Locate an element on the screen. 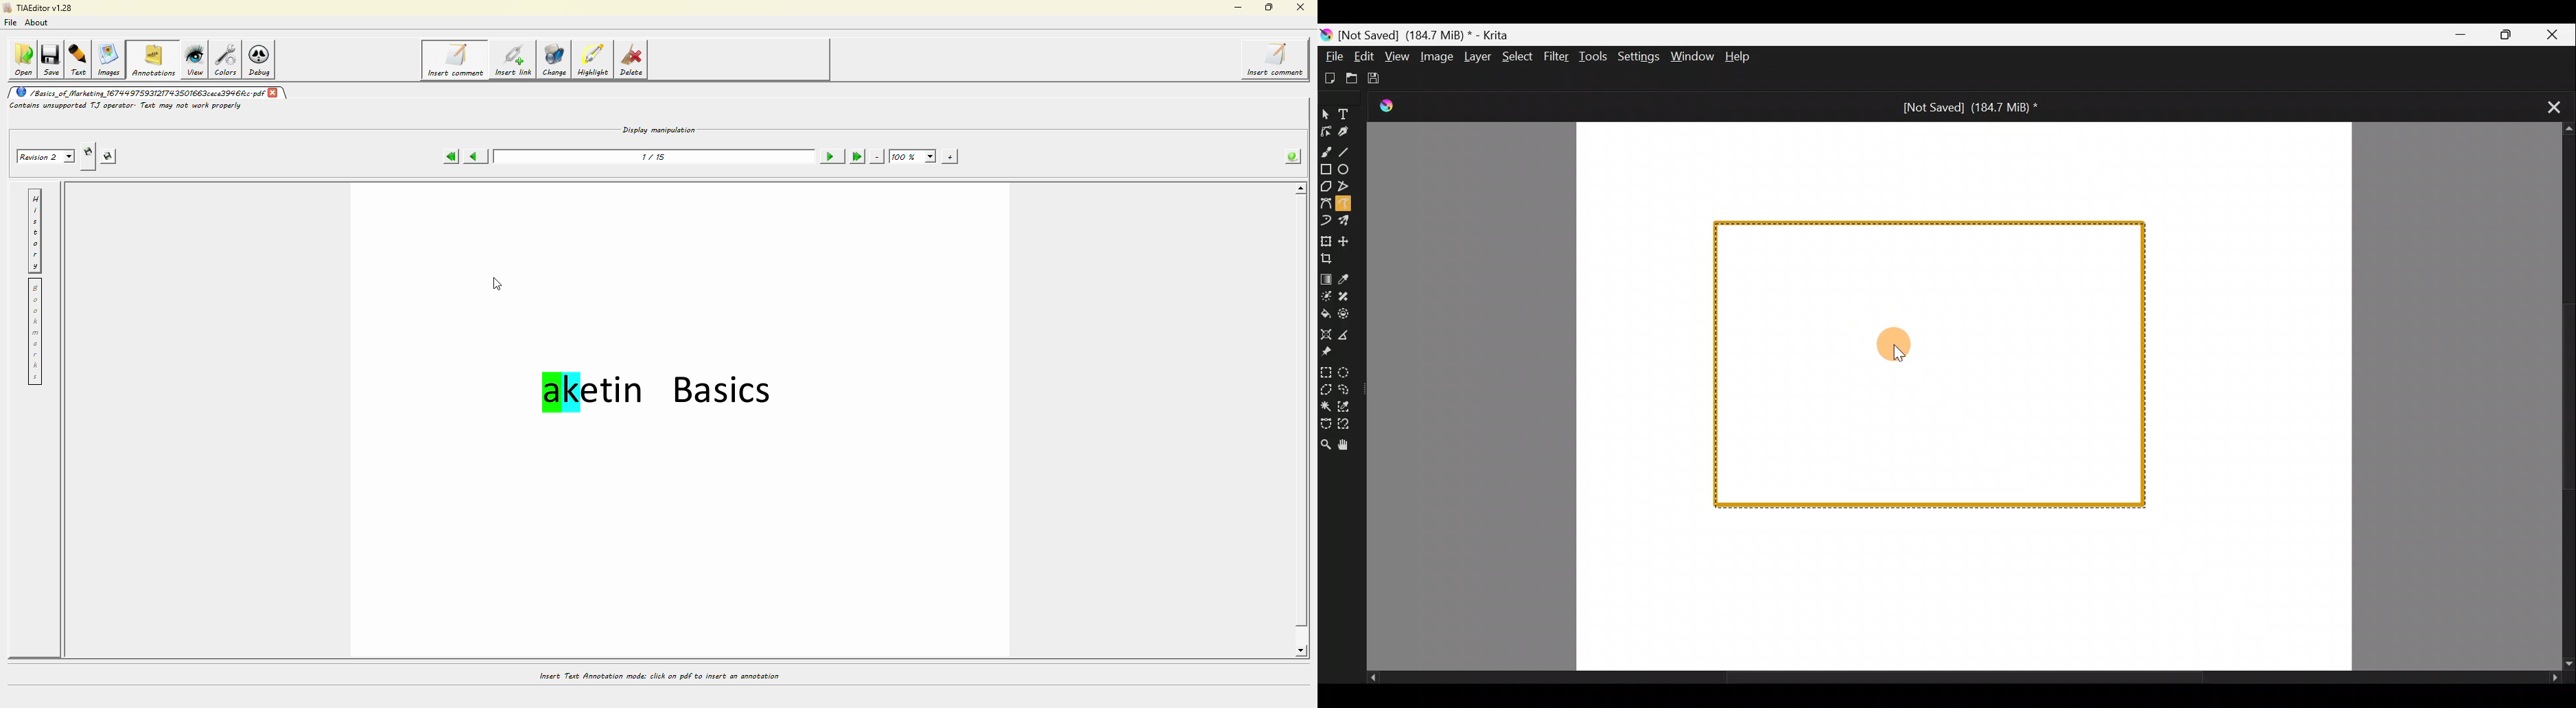  Help is located at coordinates (1746, 56).